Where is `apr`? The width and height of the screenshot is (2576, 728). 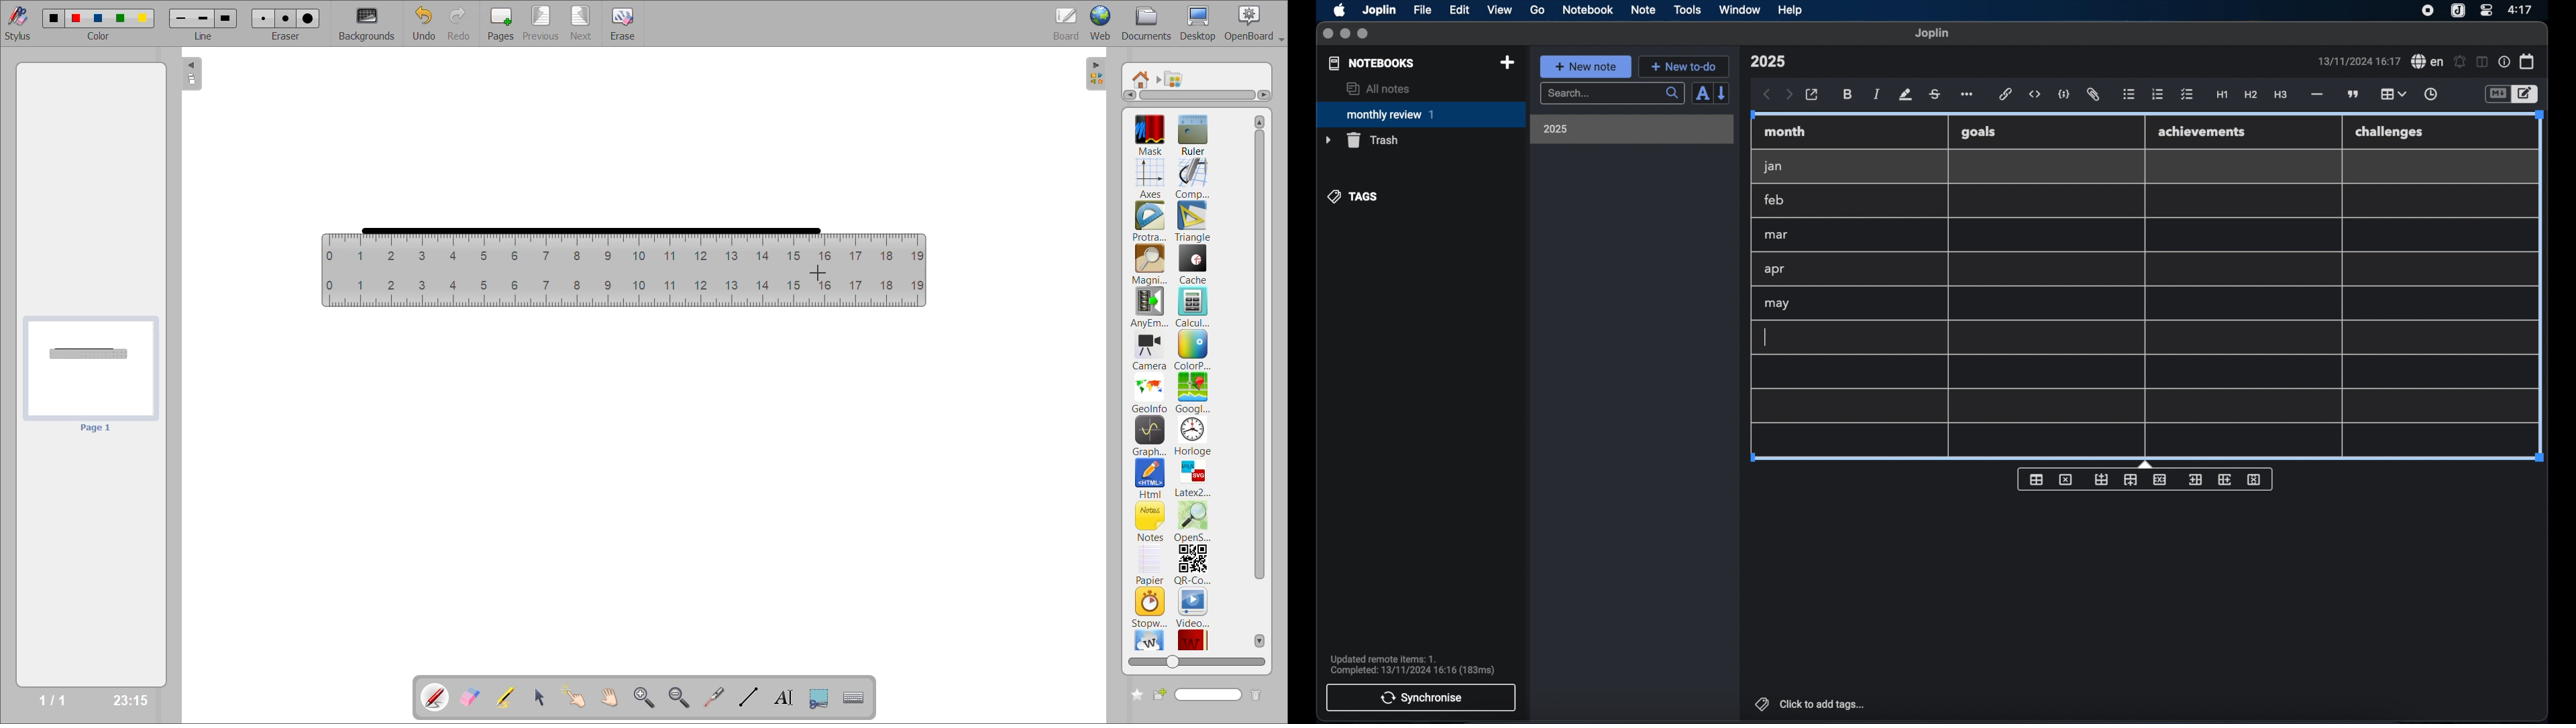
apr is located at coordinates (1776, 269).